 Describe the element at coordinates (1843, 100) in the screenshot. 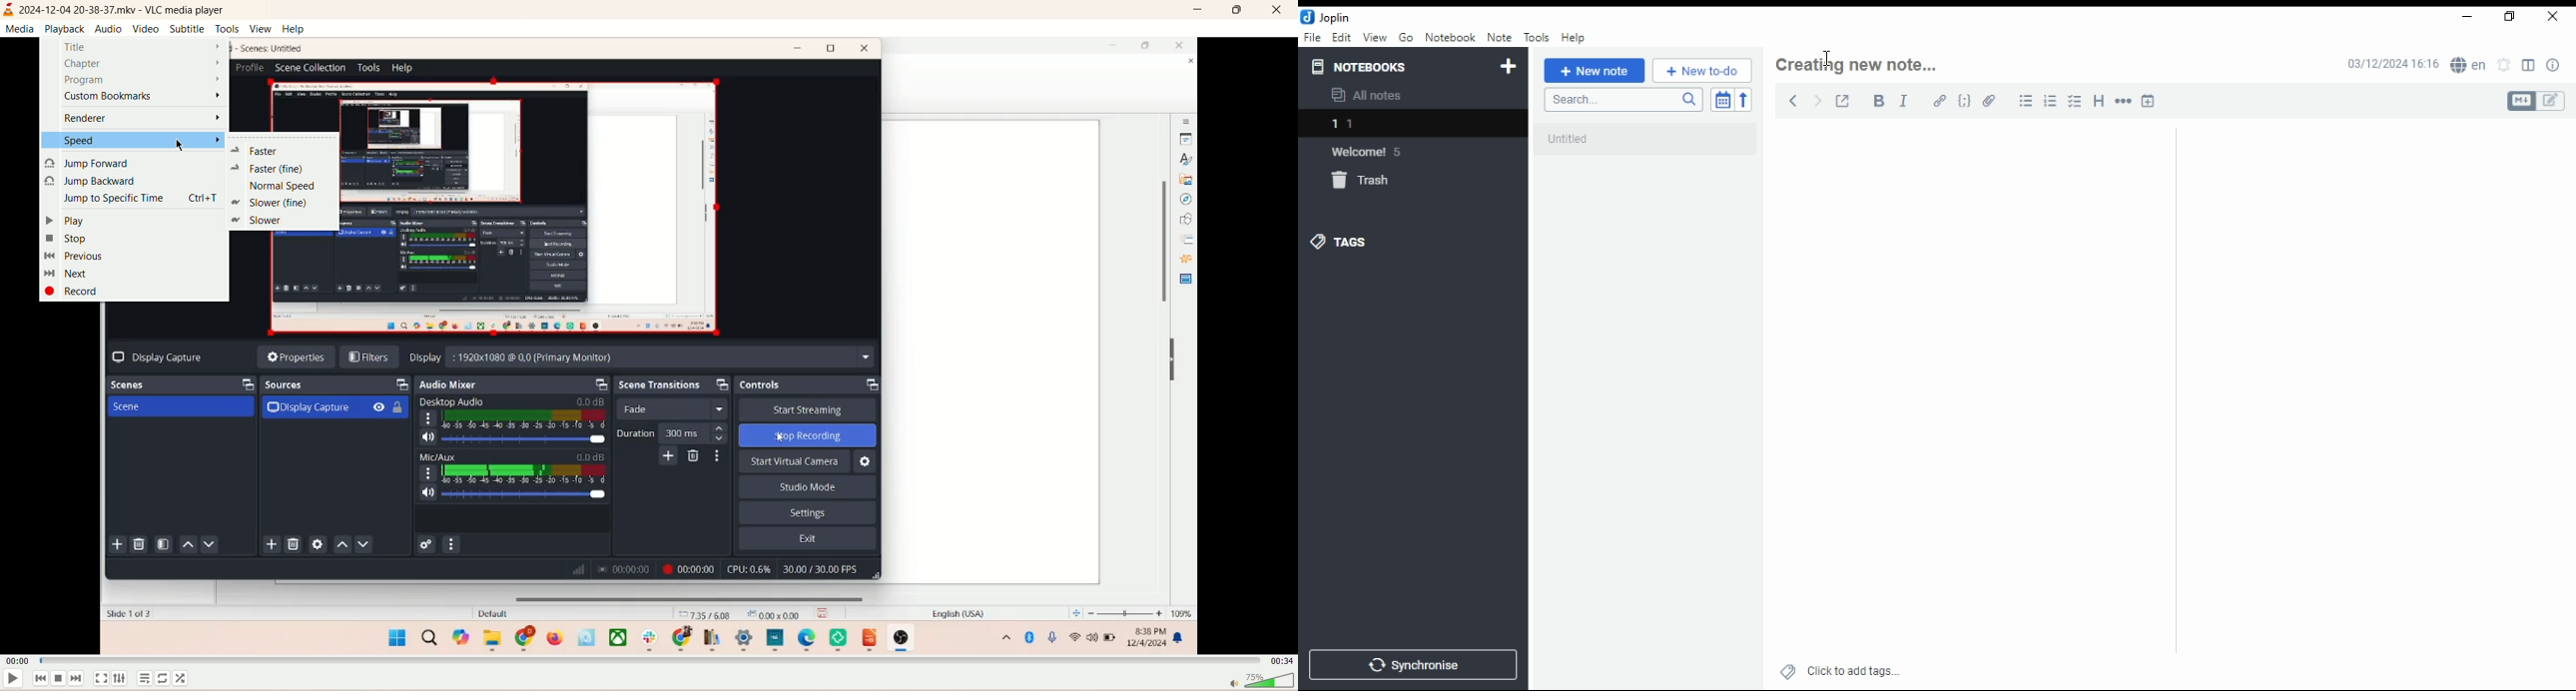

I see `toggle external editing` at that location.